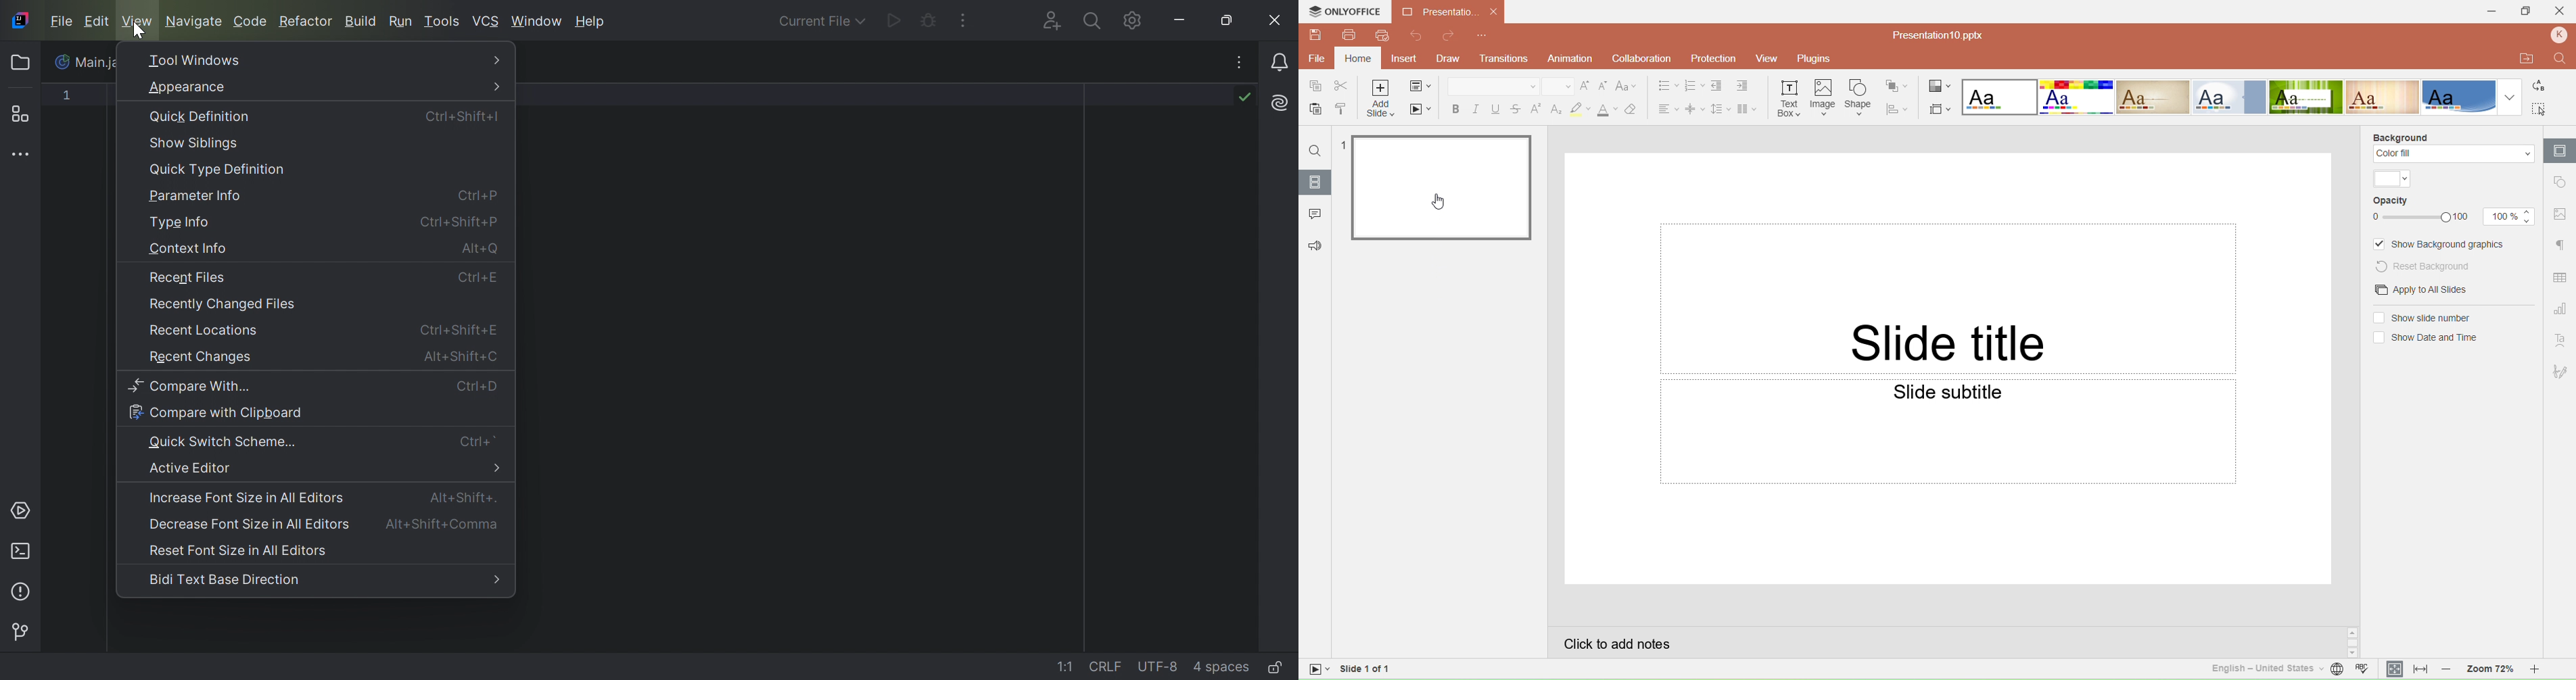 This screenshot has width=2576, height=700. What do you see at coordinates (2392, 202) in the screenshot?
I see `Opacity` at bounding box center [2392, 202].